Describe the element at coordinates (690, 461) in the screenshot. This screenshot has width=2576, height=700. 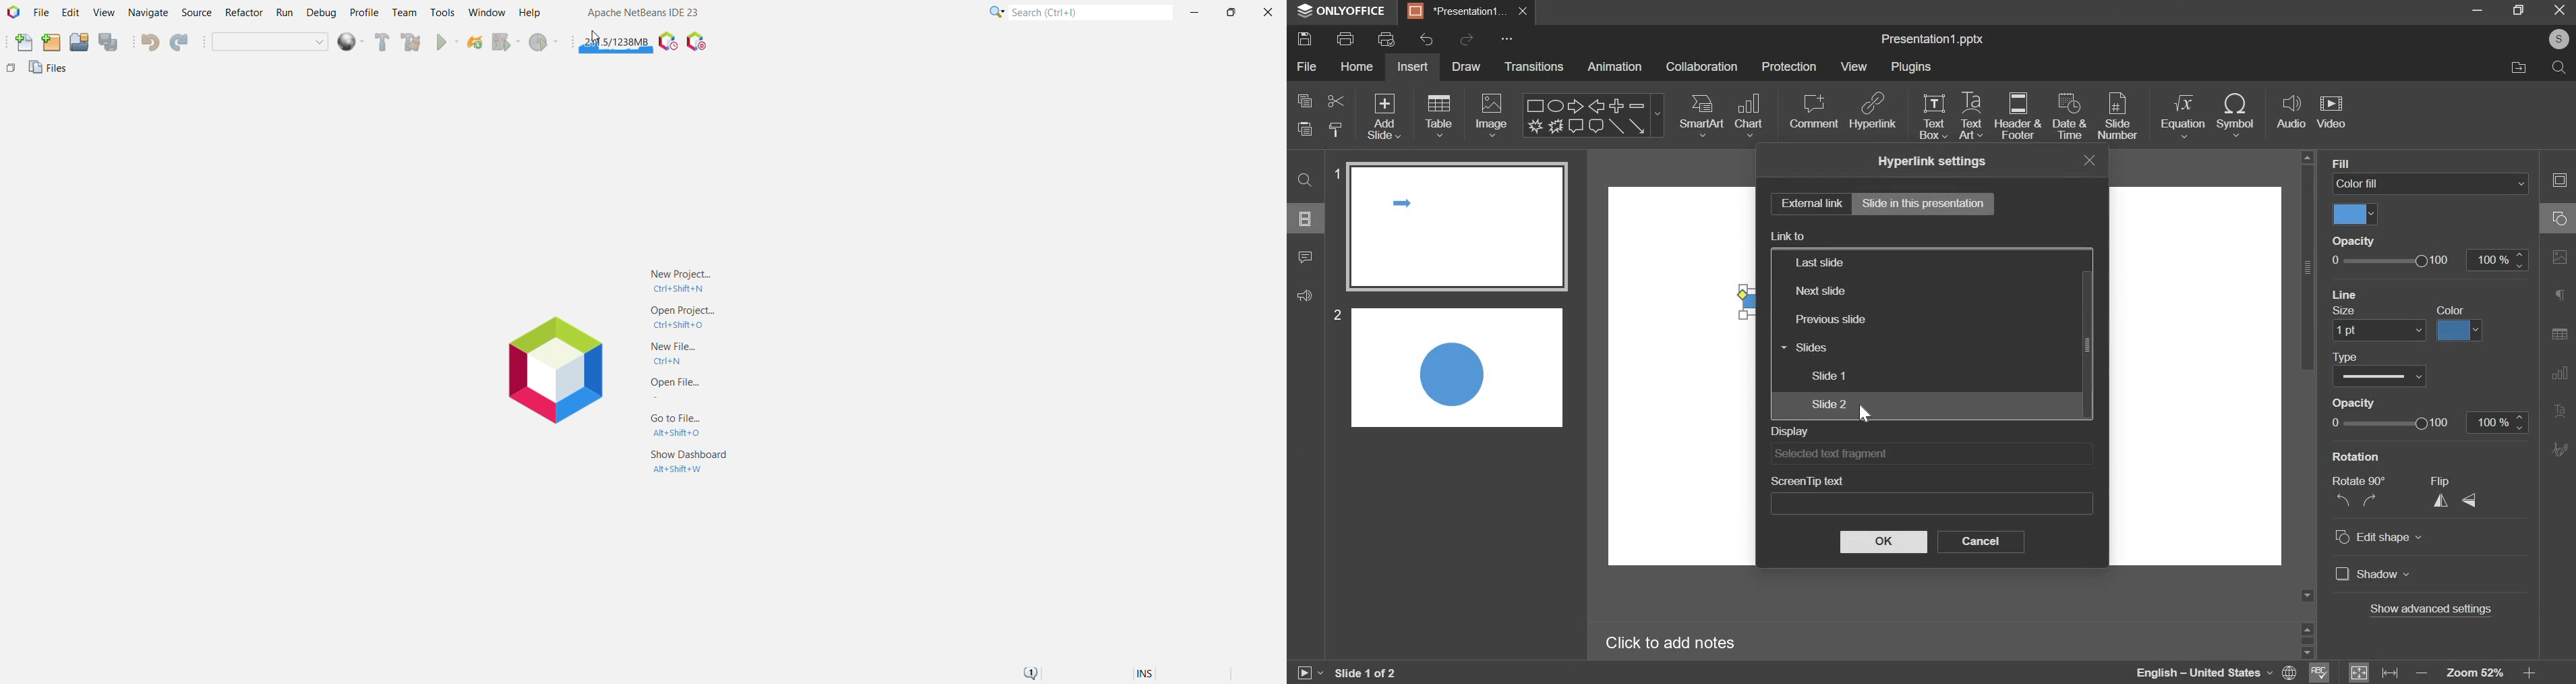
I see `Show Dashboard` at that location.